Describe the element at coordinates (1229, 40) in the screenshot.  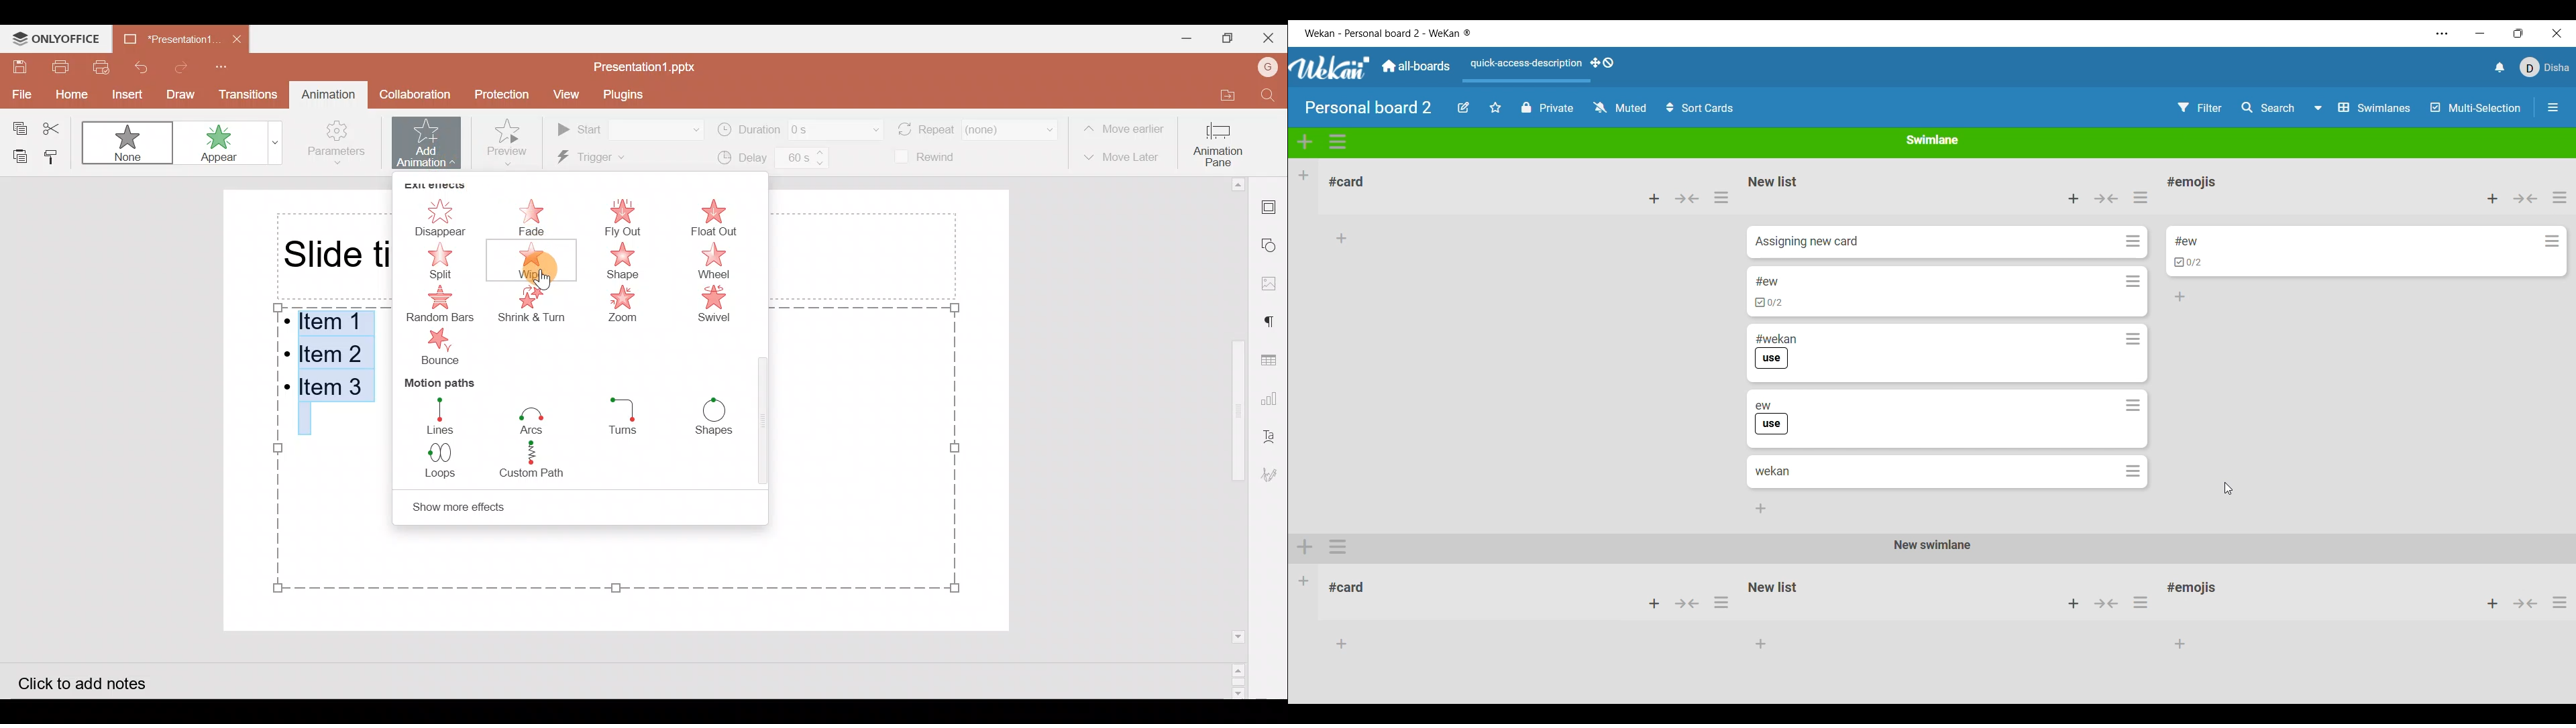
I see `Maximize` at that location.